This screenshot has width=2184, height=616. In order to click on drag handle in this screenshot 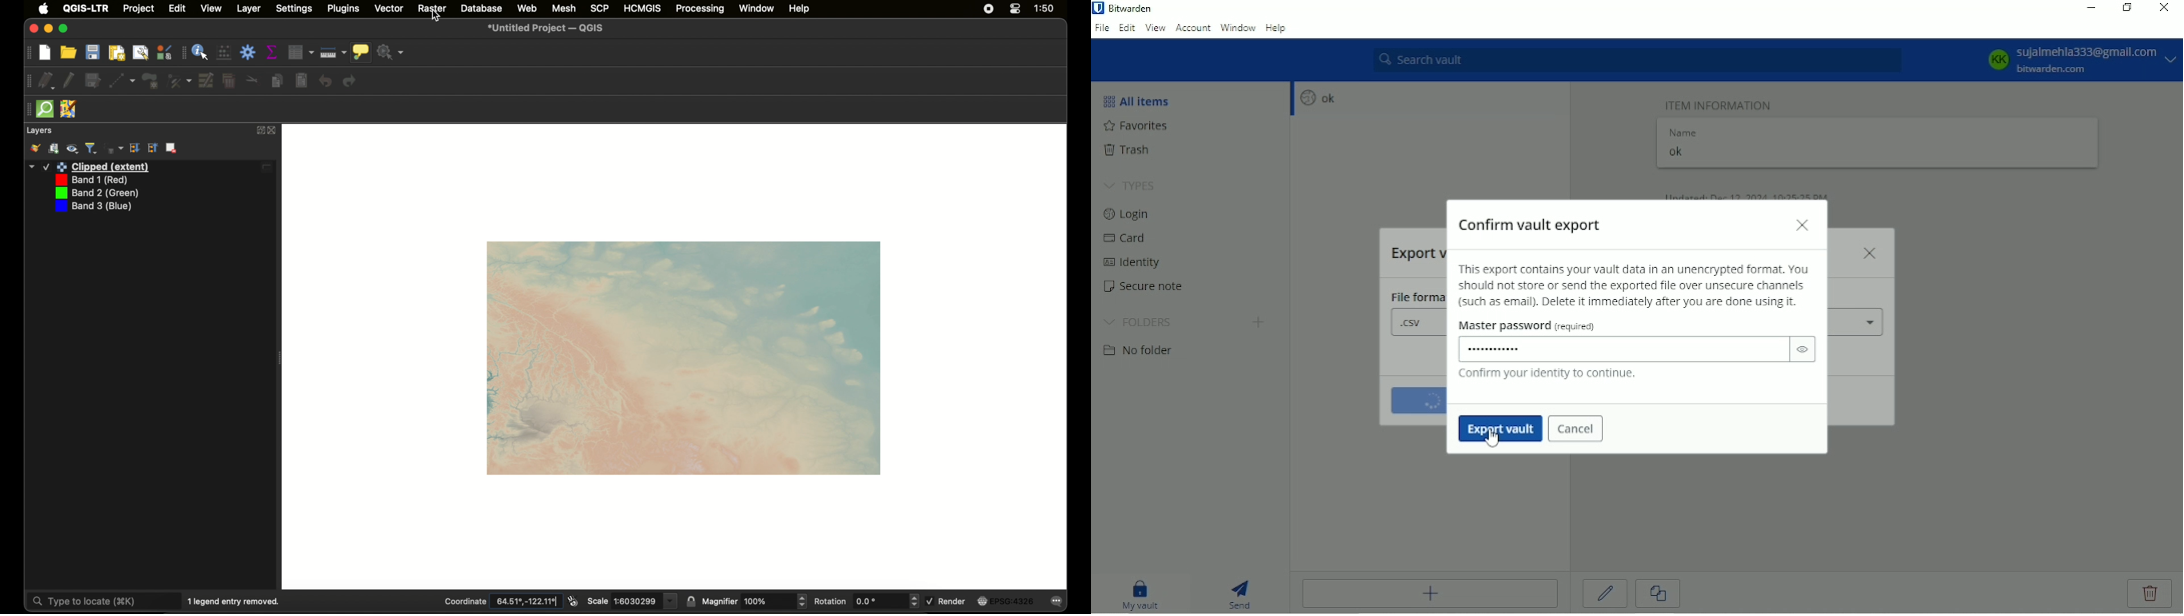, I will do `click(182, 53)`.